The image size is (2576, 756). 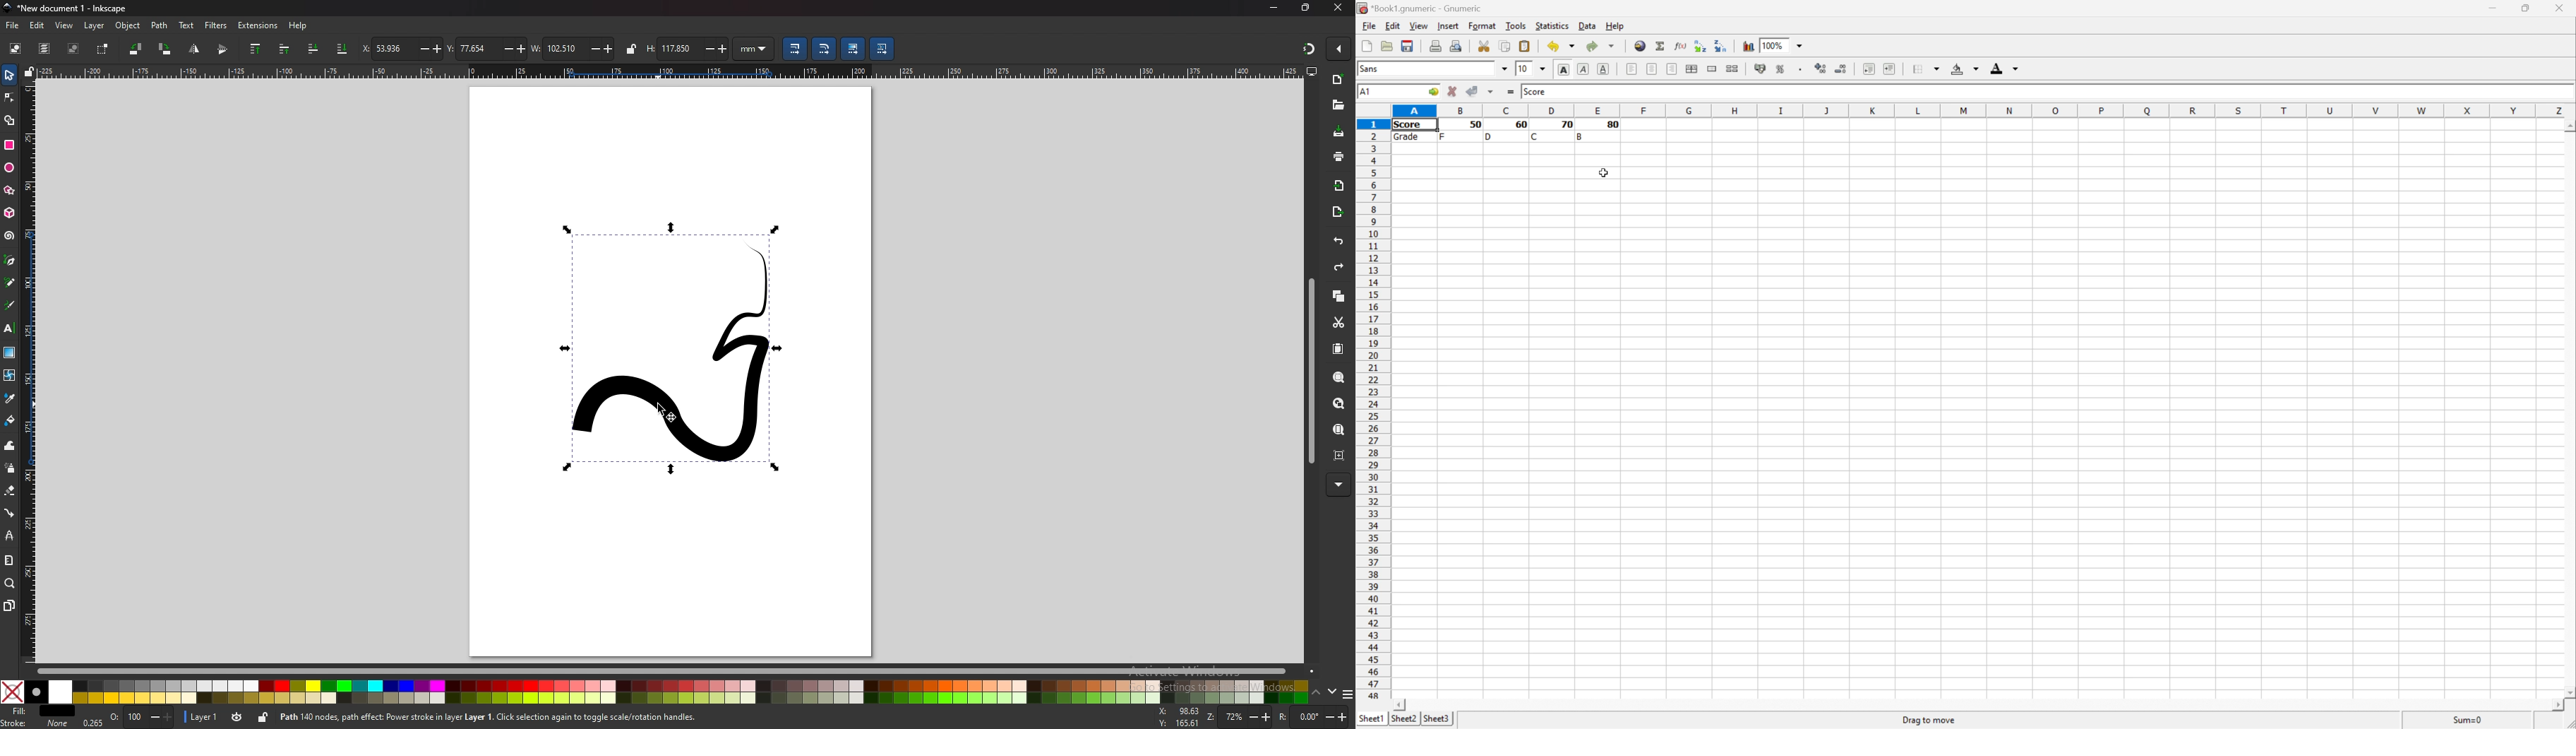 What do you see at coordinates (223, 49) in the screenshot?
I see `flip horizontally` at bounding box center [223, 49].